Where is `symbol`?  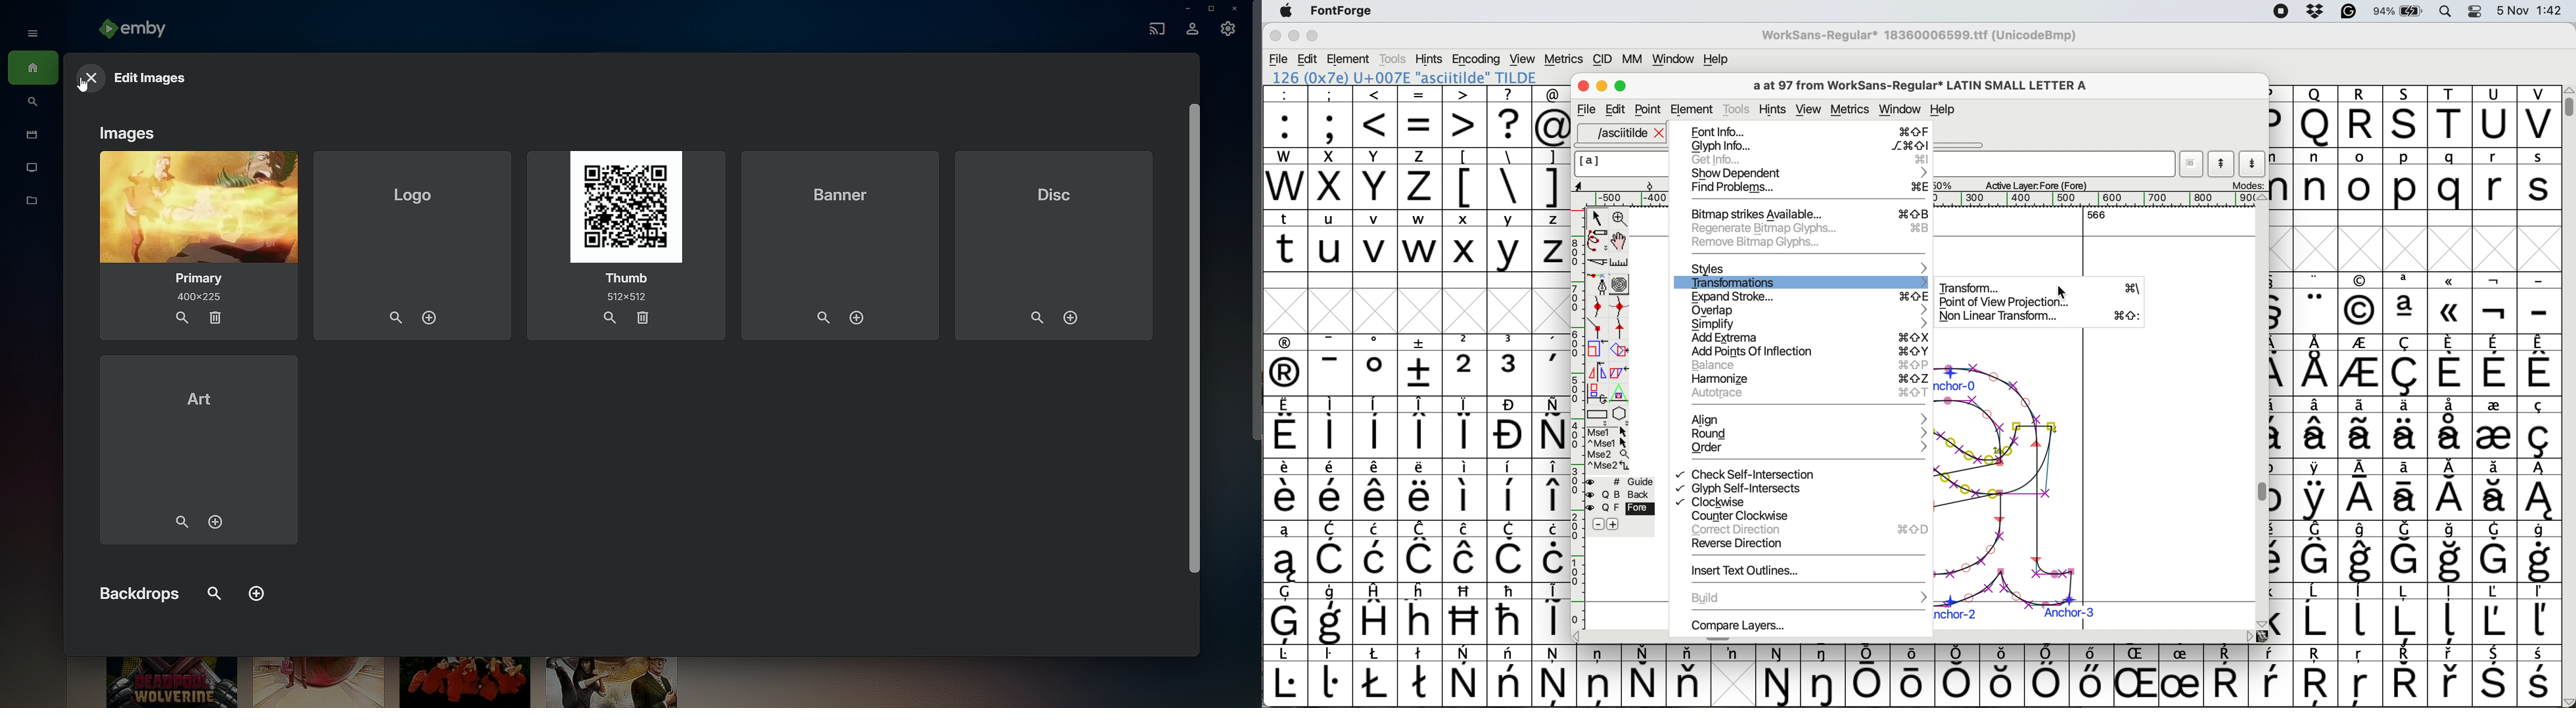
symbol is located at coordinates (2495, 676).